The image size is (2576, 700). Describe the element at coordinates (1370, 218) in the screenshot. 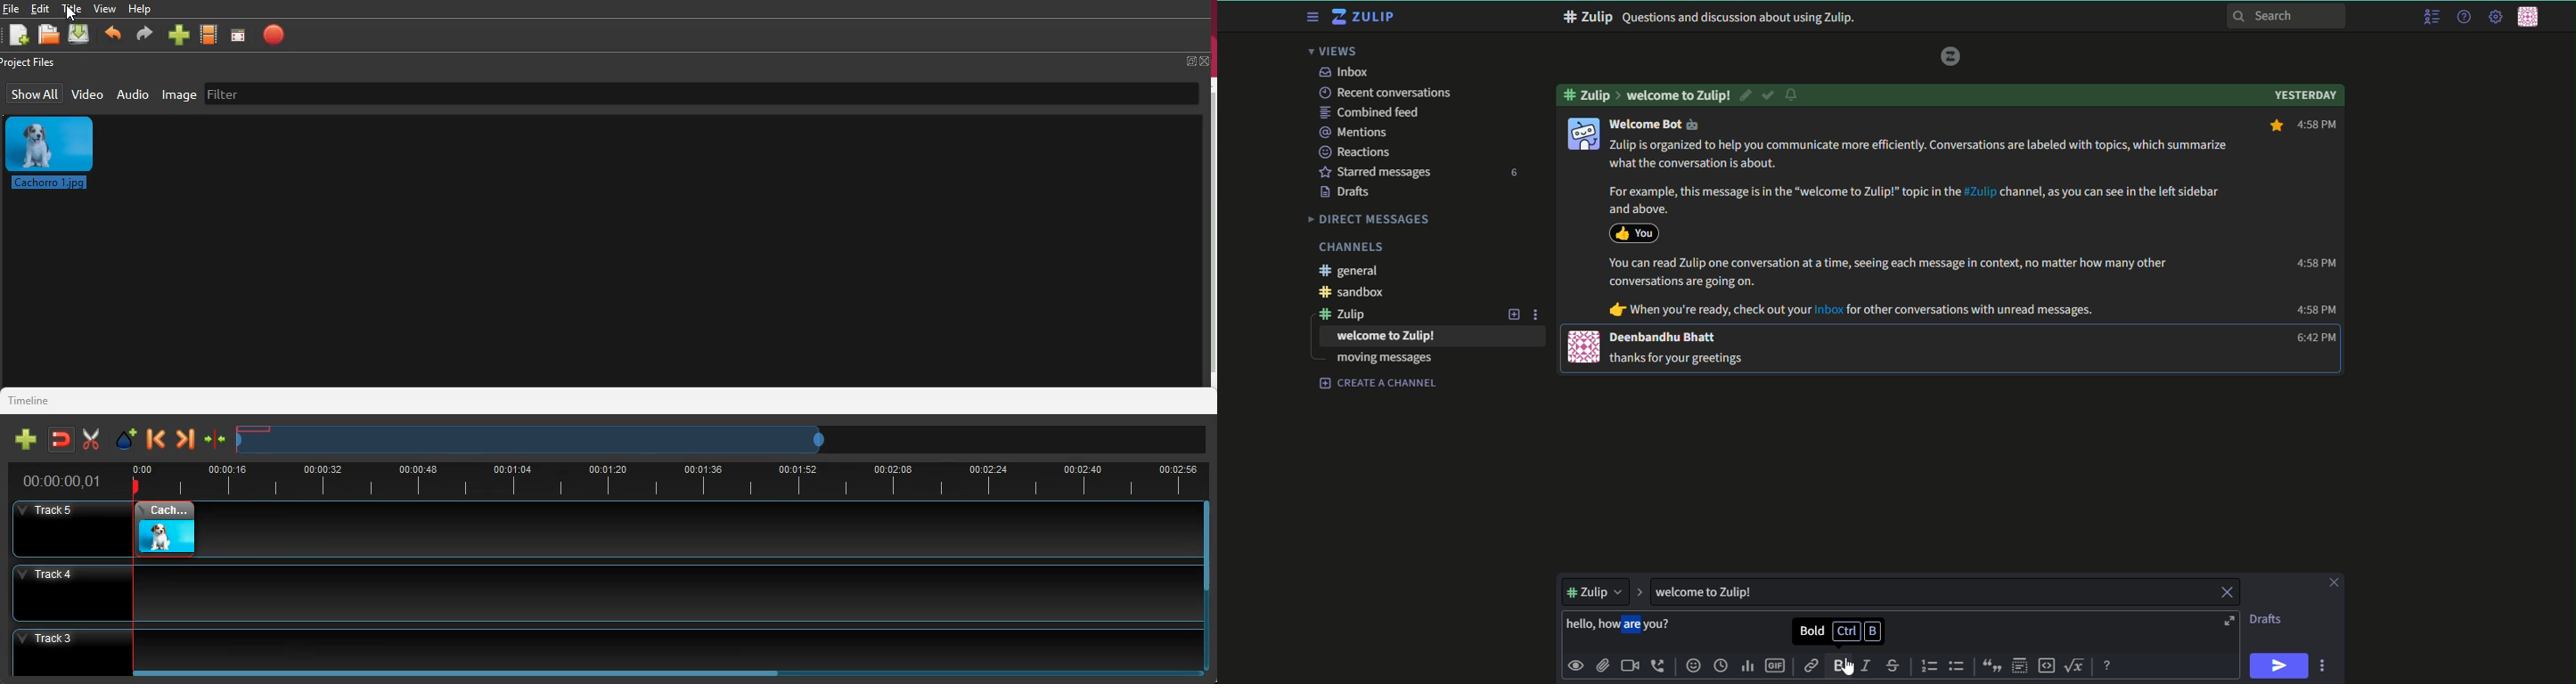

I see `Direct messages` at that location.